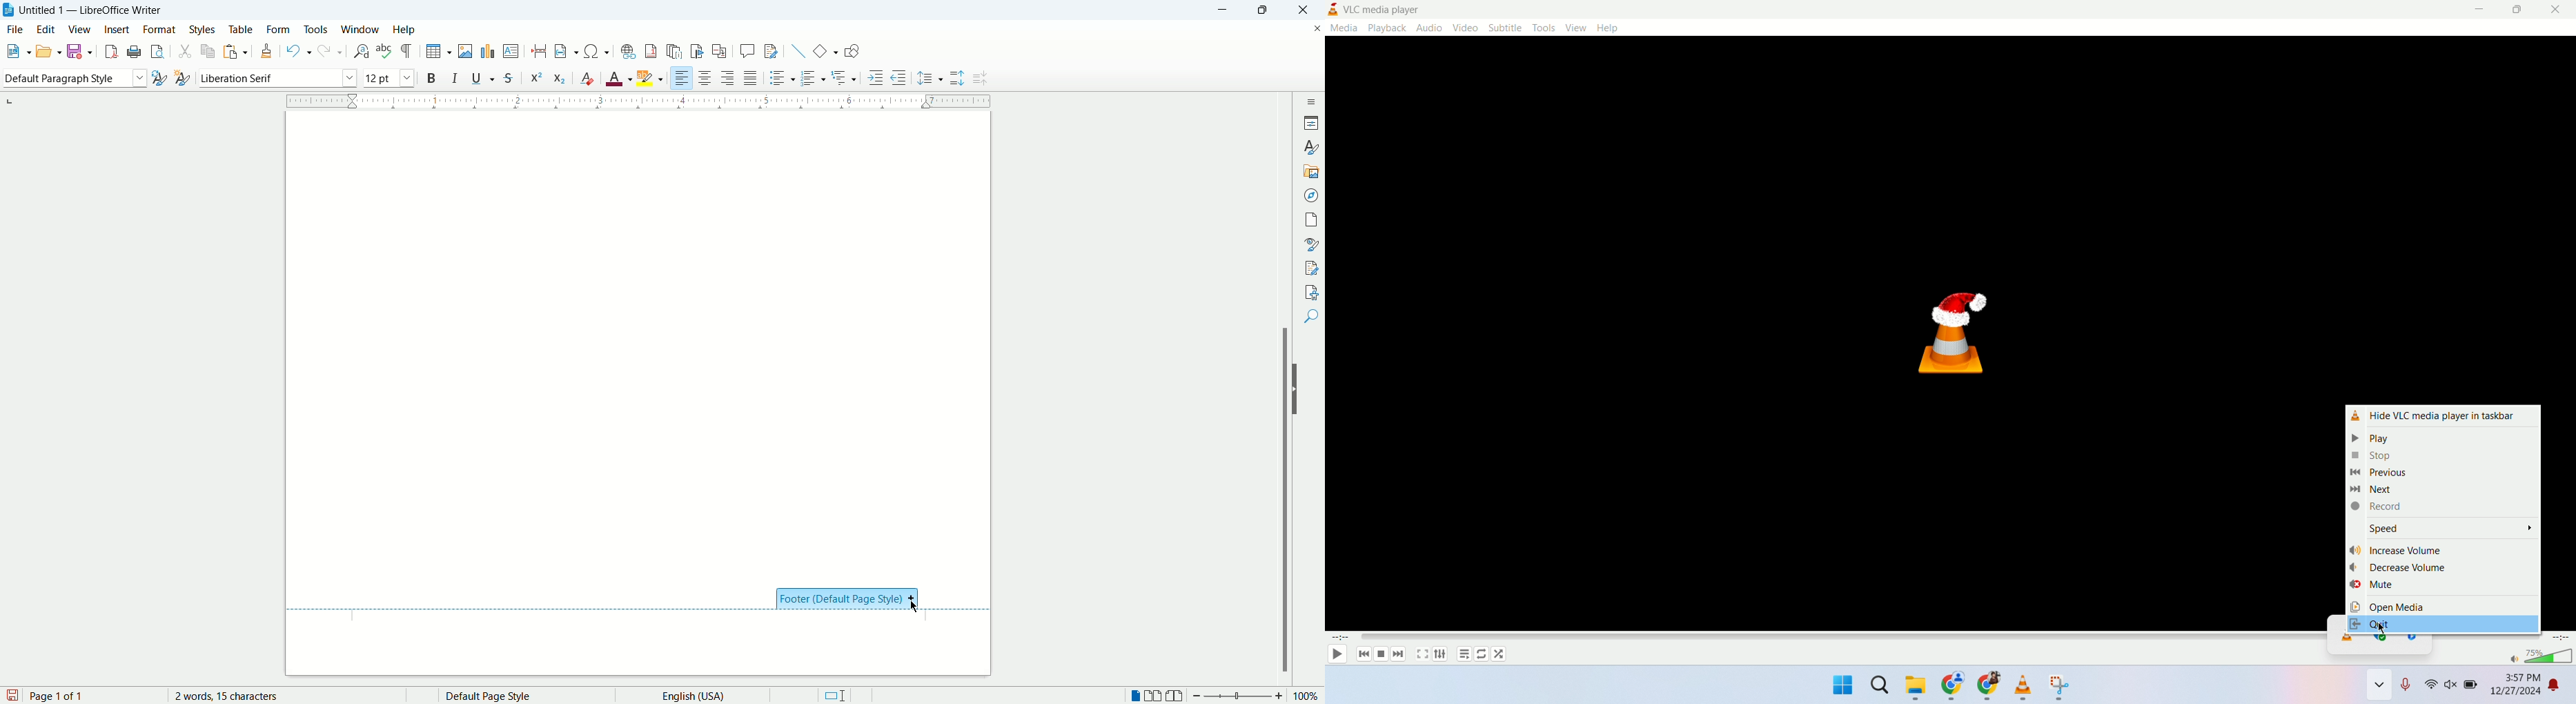  What do you see at coordinates (1287, 388) in the screenshot?
I see `scroll bar` at bounding box center [1287, 388].